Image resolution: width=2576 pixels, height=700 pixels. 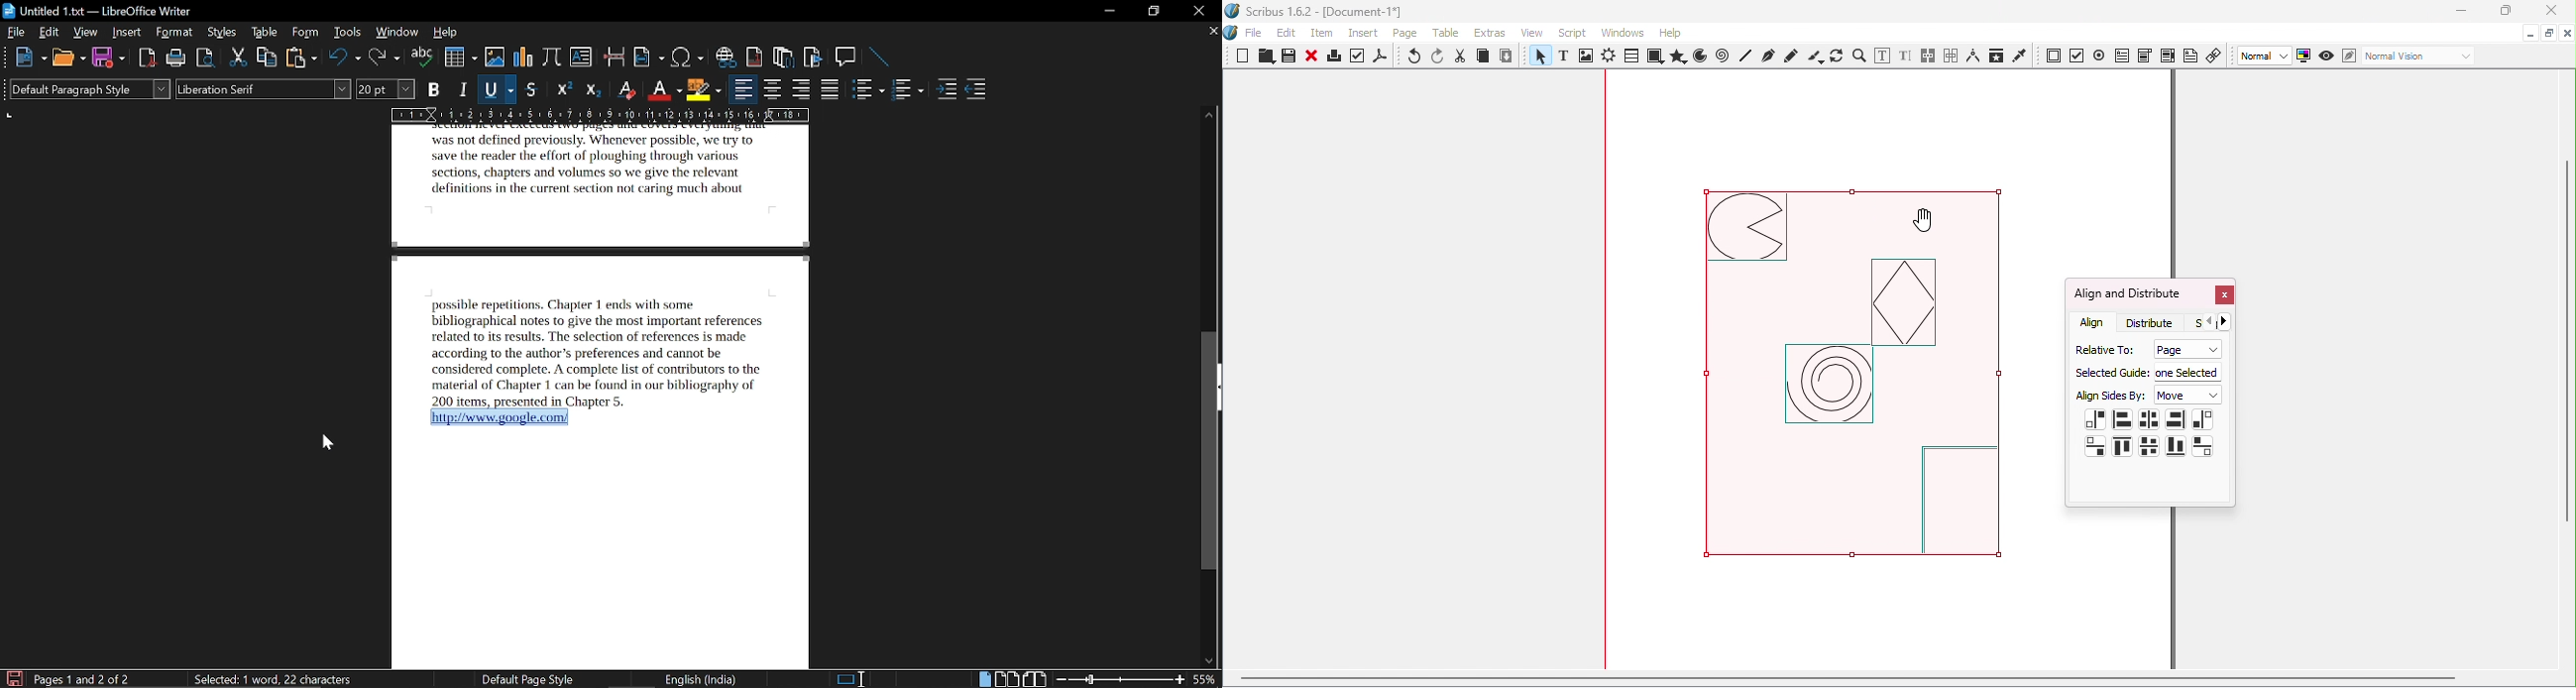 I want to click on Align bottoms of items to top of anchor, so click(x=2096, y=446).